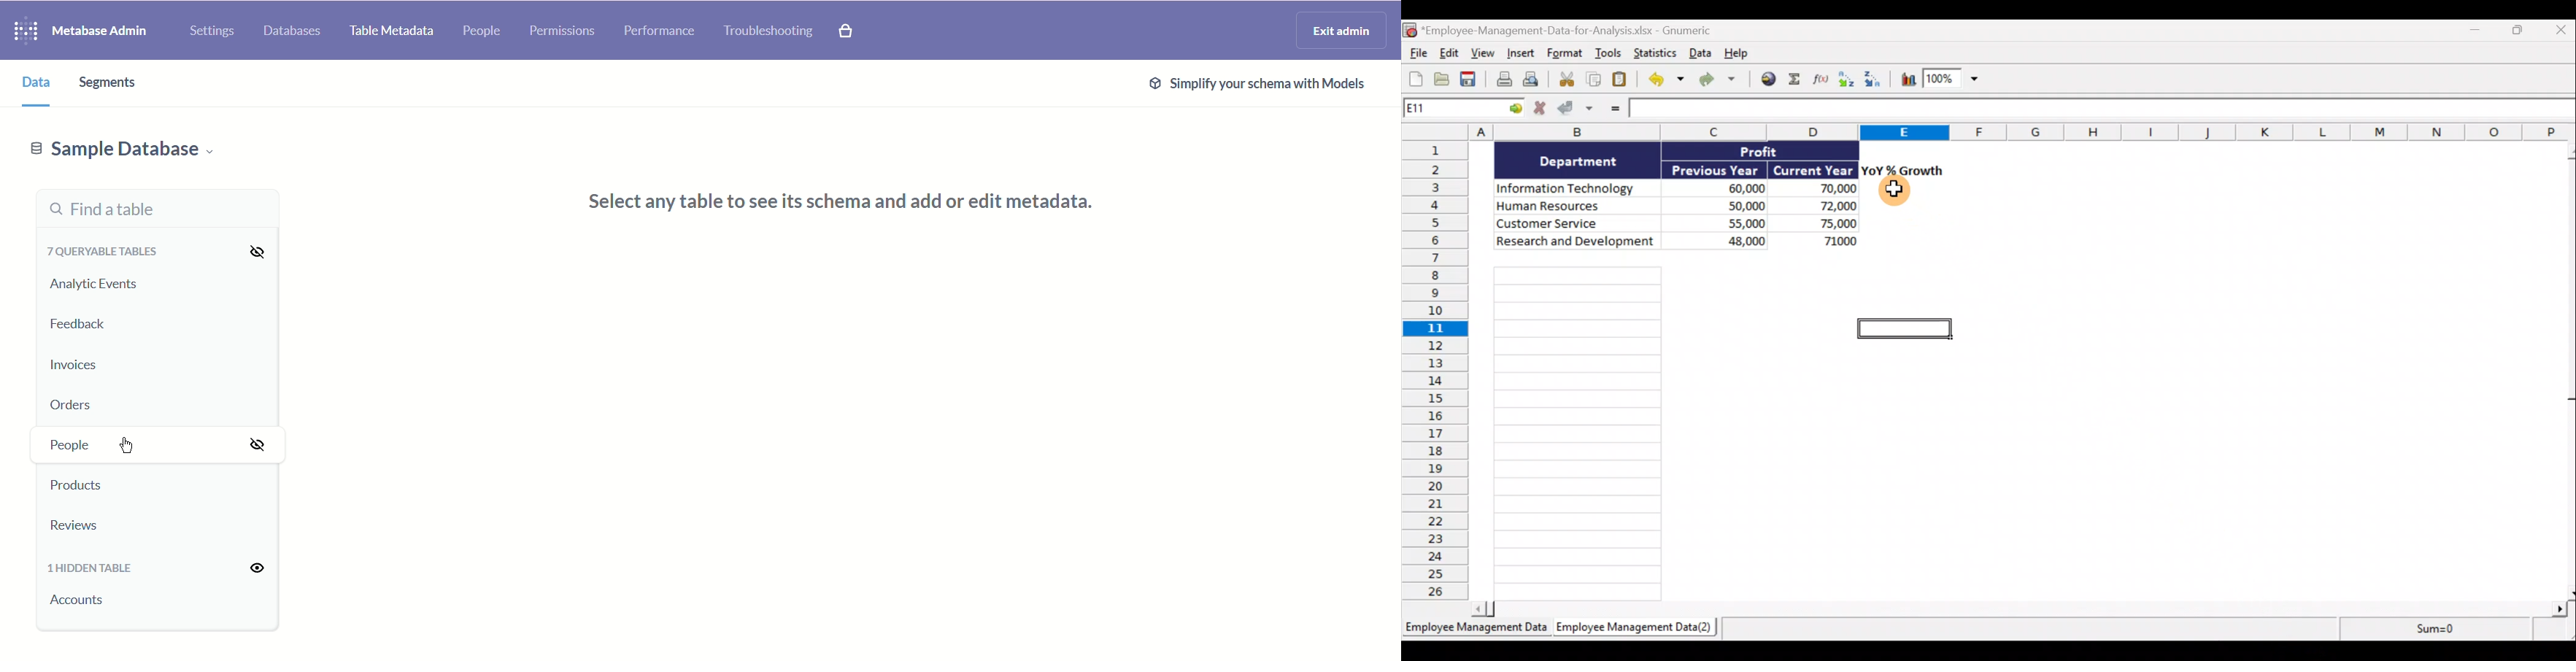 The width and height of the screenshot is (2576, 672). I want to click on Permissions, so click(563, 33).